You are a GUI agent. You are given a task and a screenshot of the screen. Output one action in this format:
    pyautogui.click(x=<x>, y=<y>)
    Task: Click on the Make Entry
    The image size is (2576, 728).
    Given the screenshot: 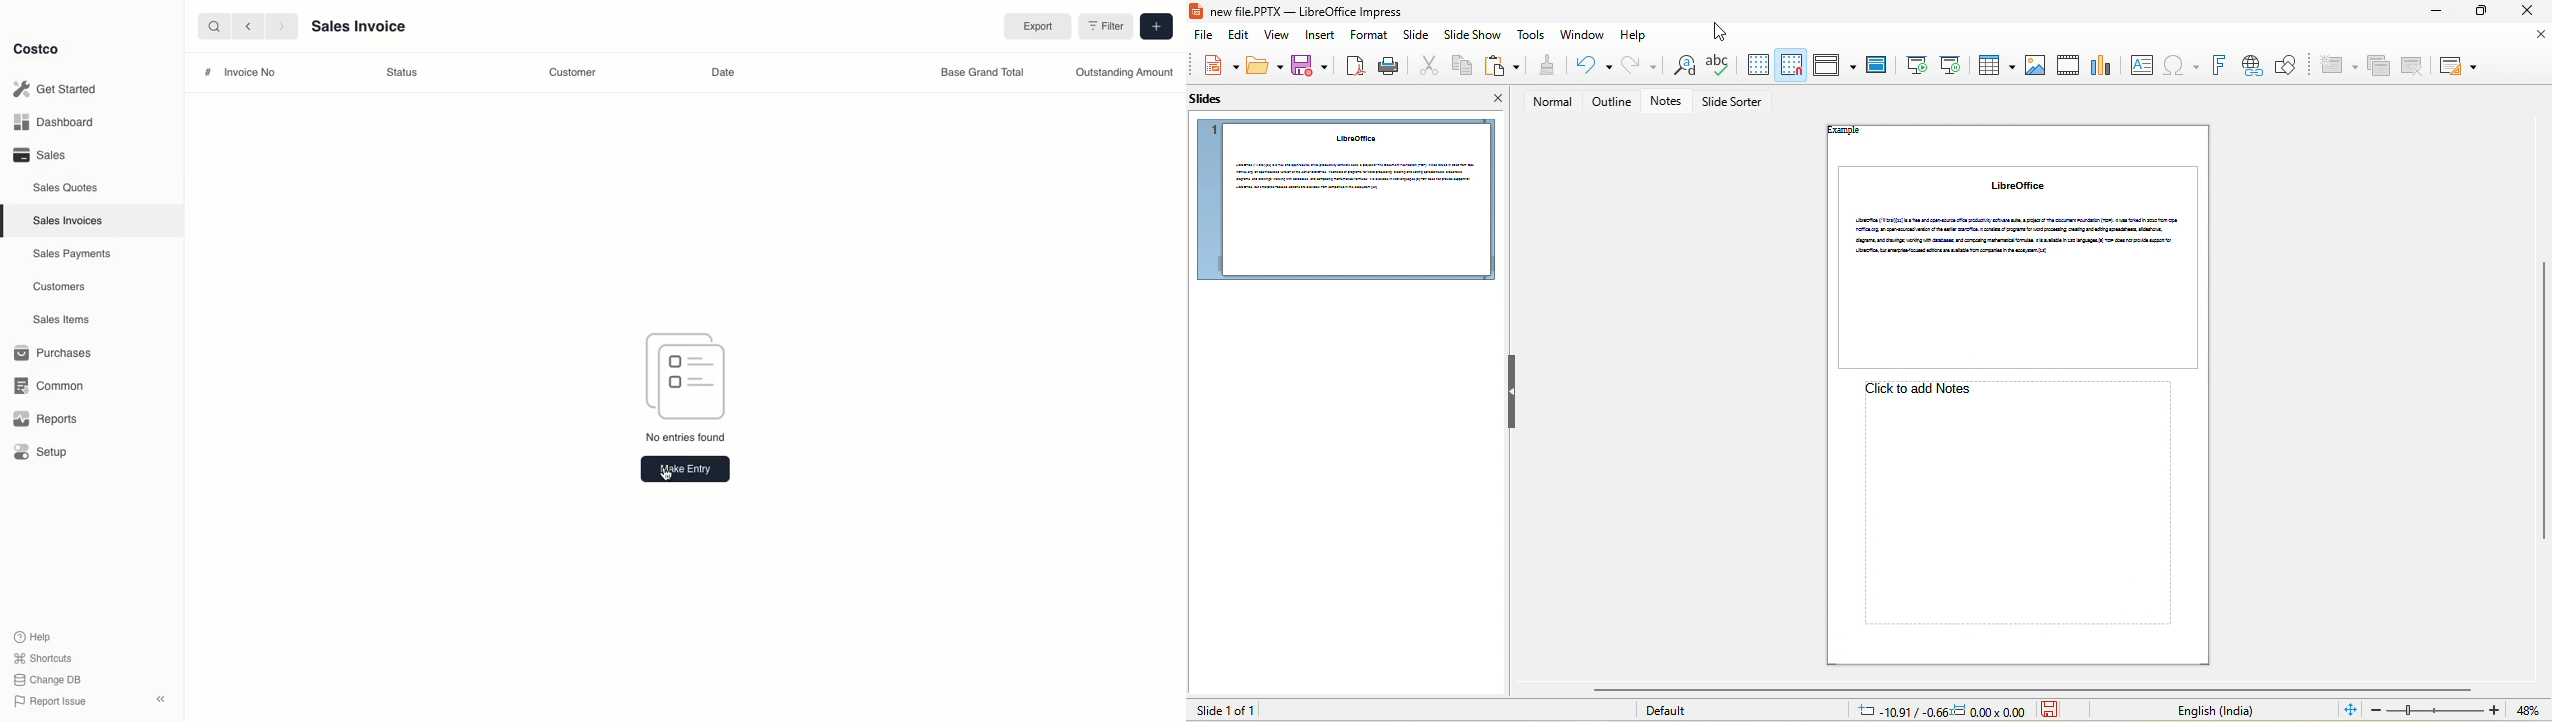 What is the action you would take?
    pyautogui.click(x=686, y=470)
    